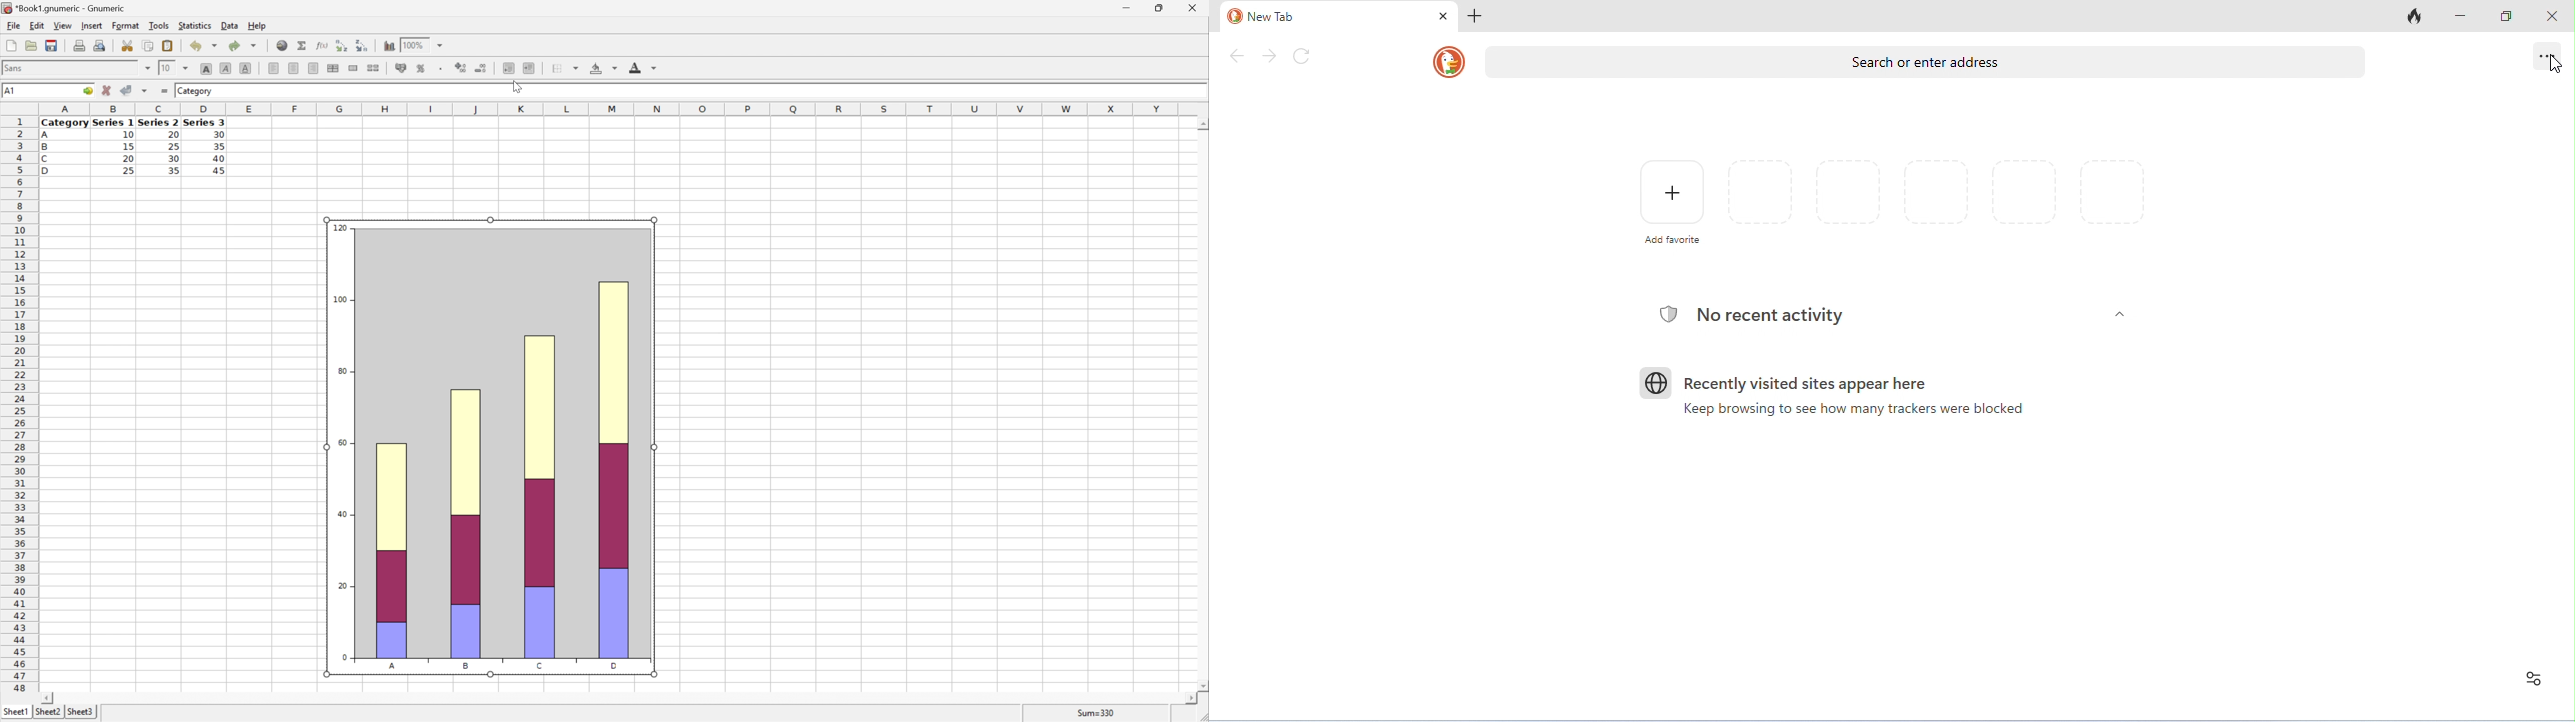 The image size is (2576, 728). Describe the element at coordinates (144, 90) in the screenshot. I see `Accept changes in multiple cells` at that location.